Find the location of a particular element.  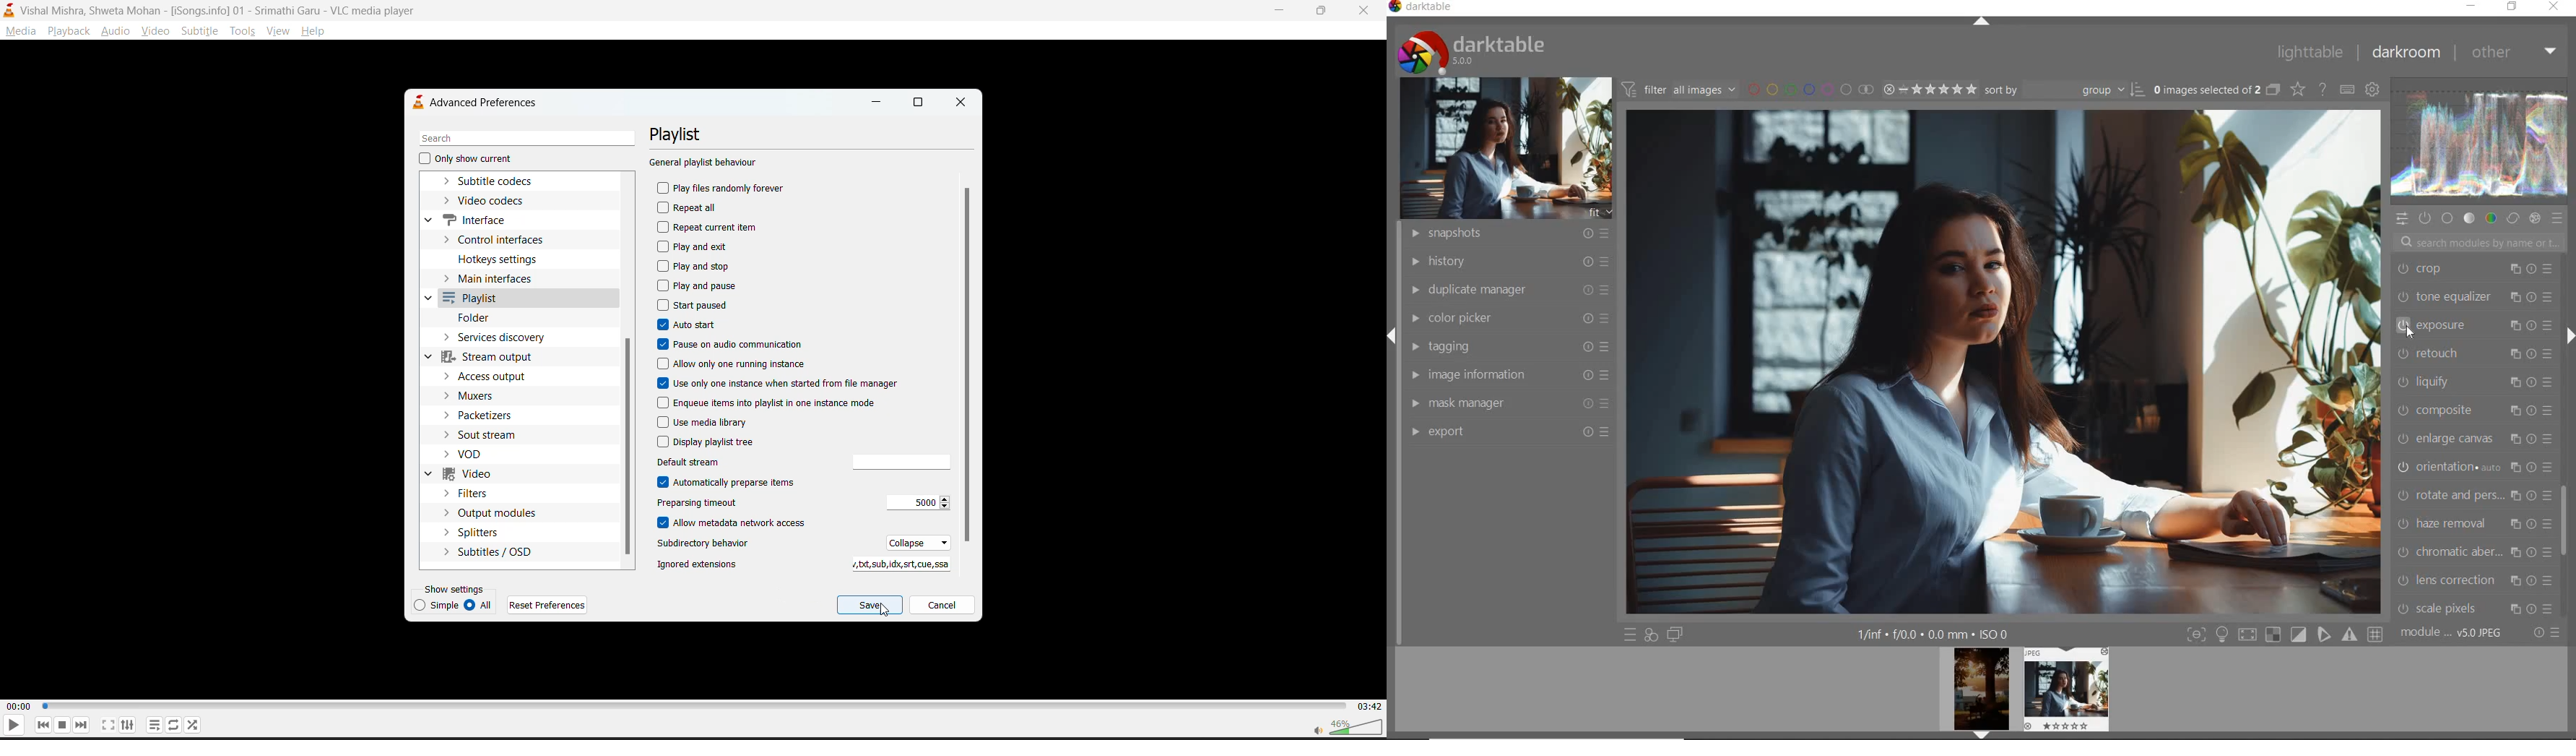

preparsing timeout is located at coordinates (802, 502).